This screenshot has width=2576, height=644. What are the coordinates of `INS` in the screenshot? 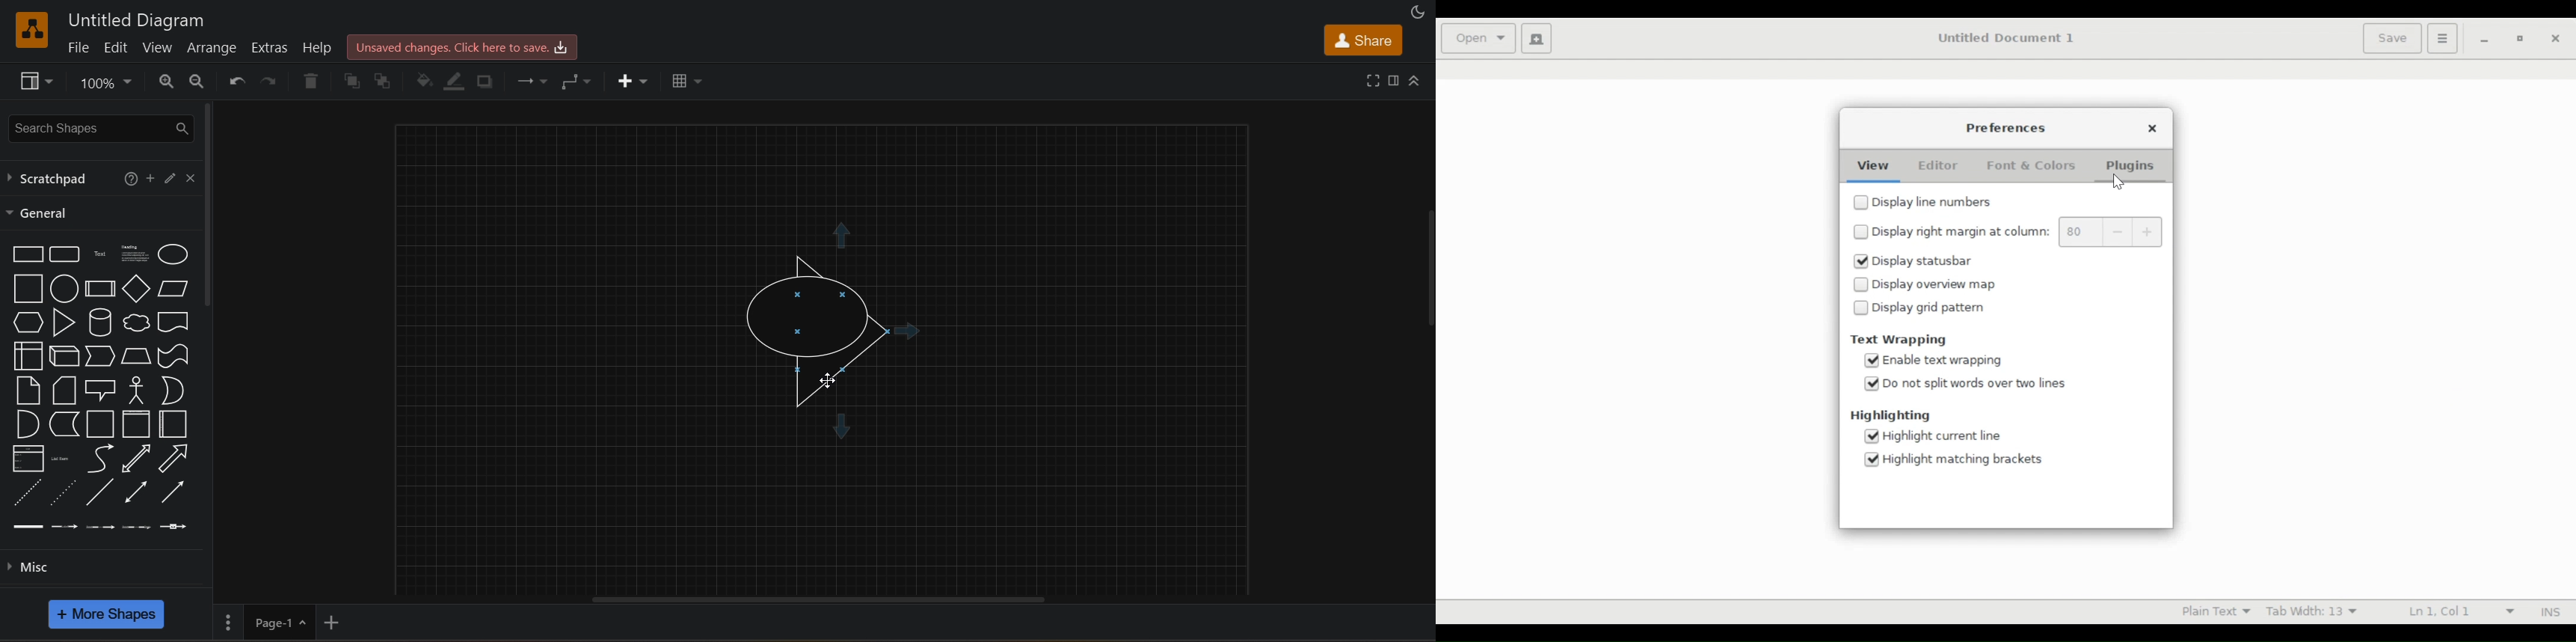 It's located at (2548, 612).